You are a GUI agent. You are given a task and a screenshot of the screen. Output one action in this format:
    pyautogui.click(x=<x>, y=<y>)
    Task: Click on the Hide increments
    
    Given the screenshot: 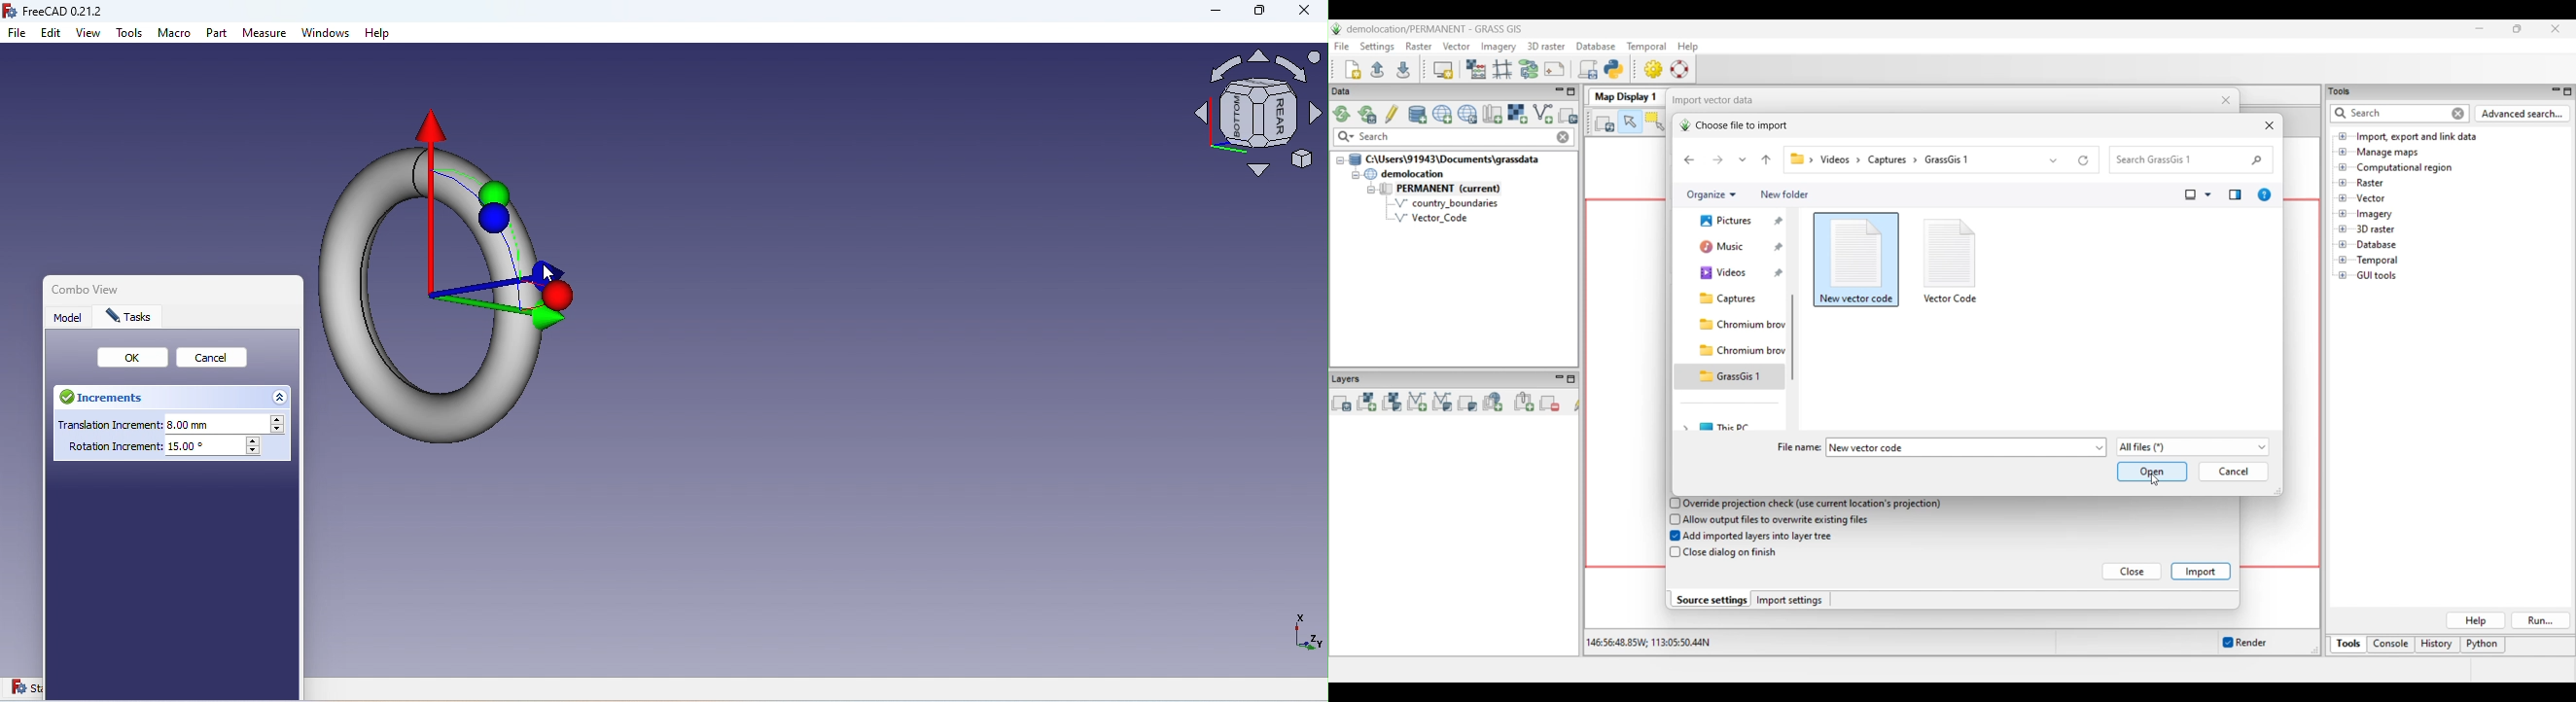 What is the action you would take?
    pyautogui.click(x=281, y=396)
    